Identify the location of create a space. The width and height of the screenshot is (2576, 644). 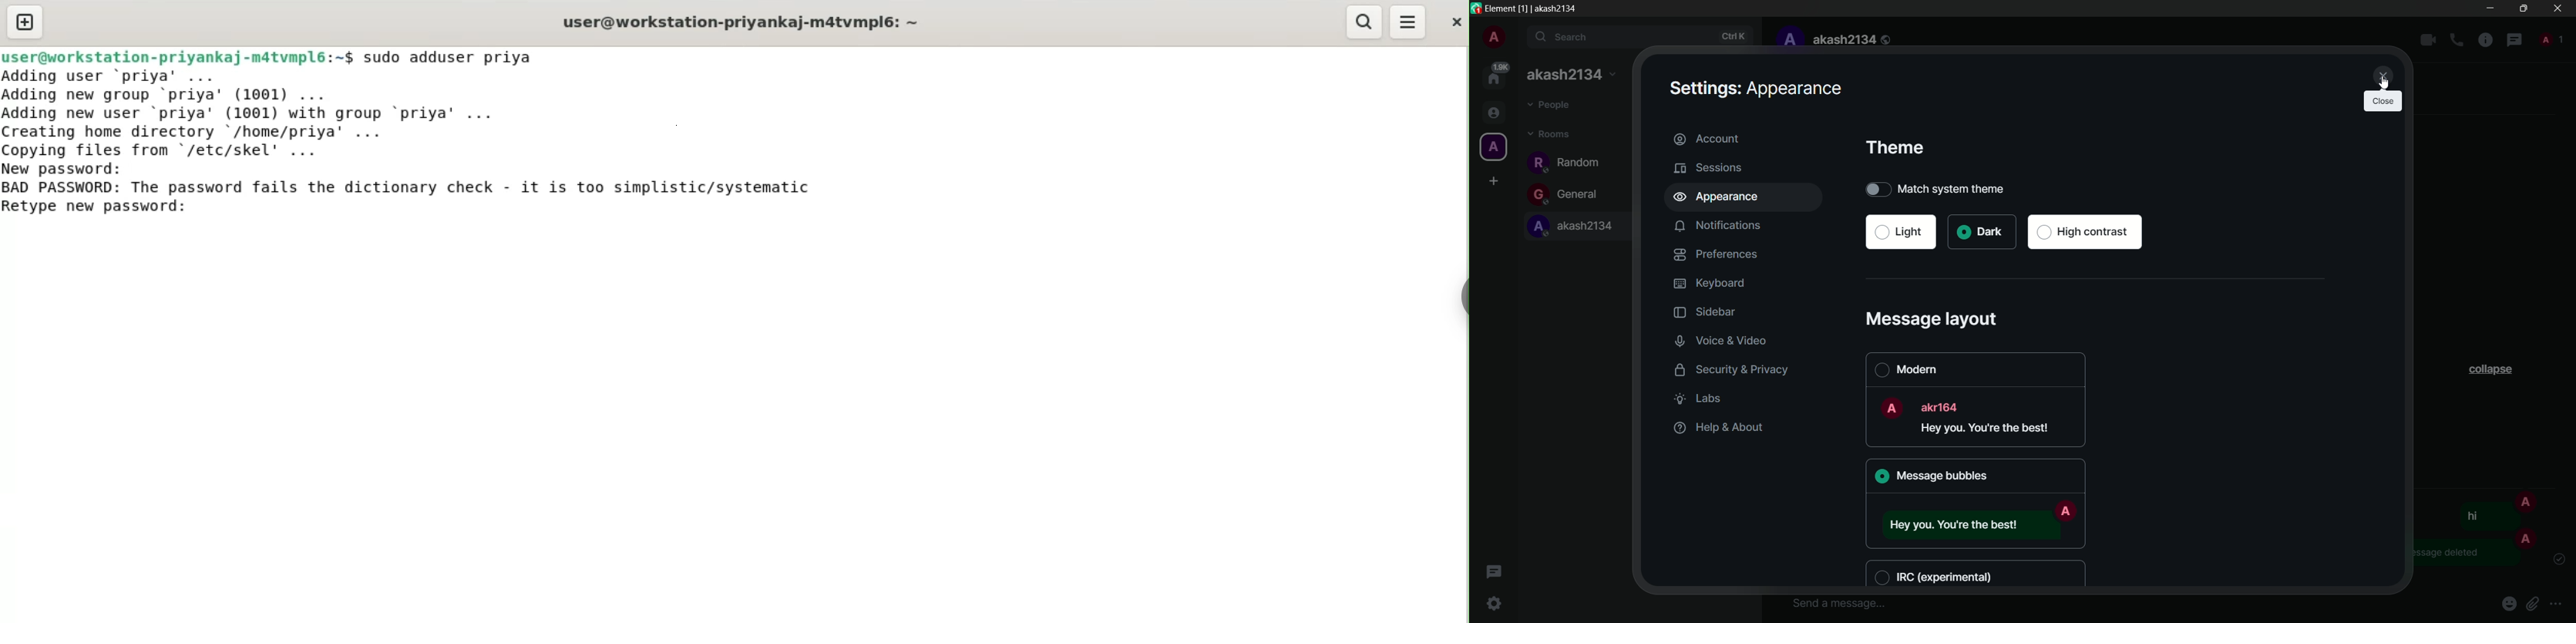
(1495, 181).